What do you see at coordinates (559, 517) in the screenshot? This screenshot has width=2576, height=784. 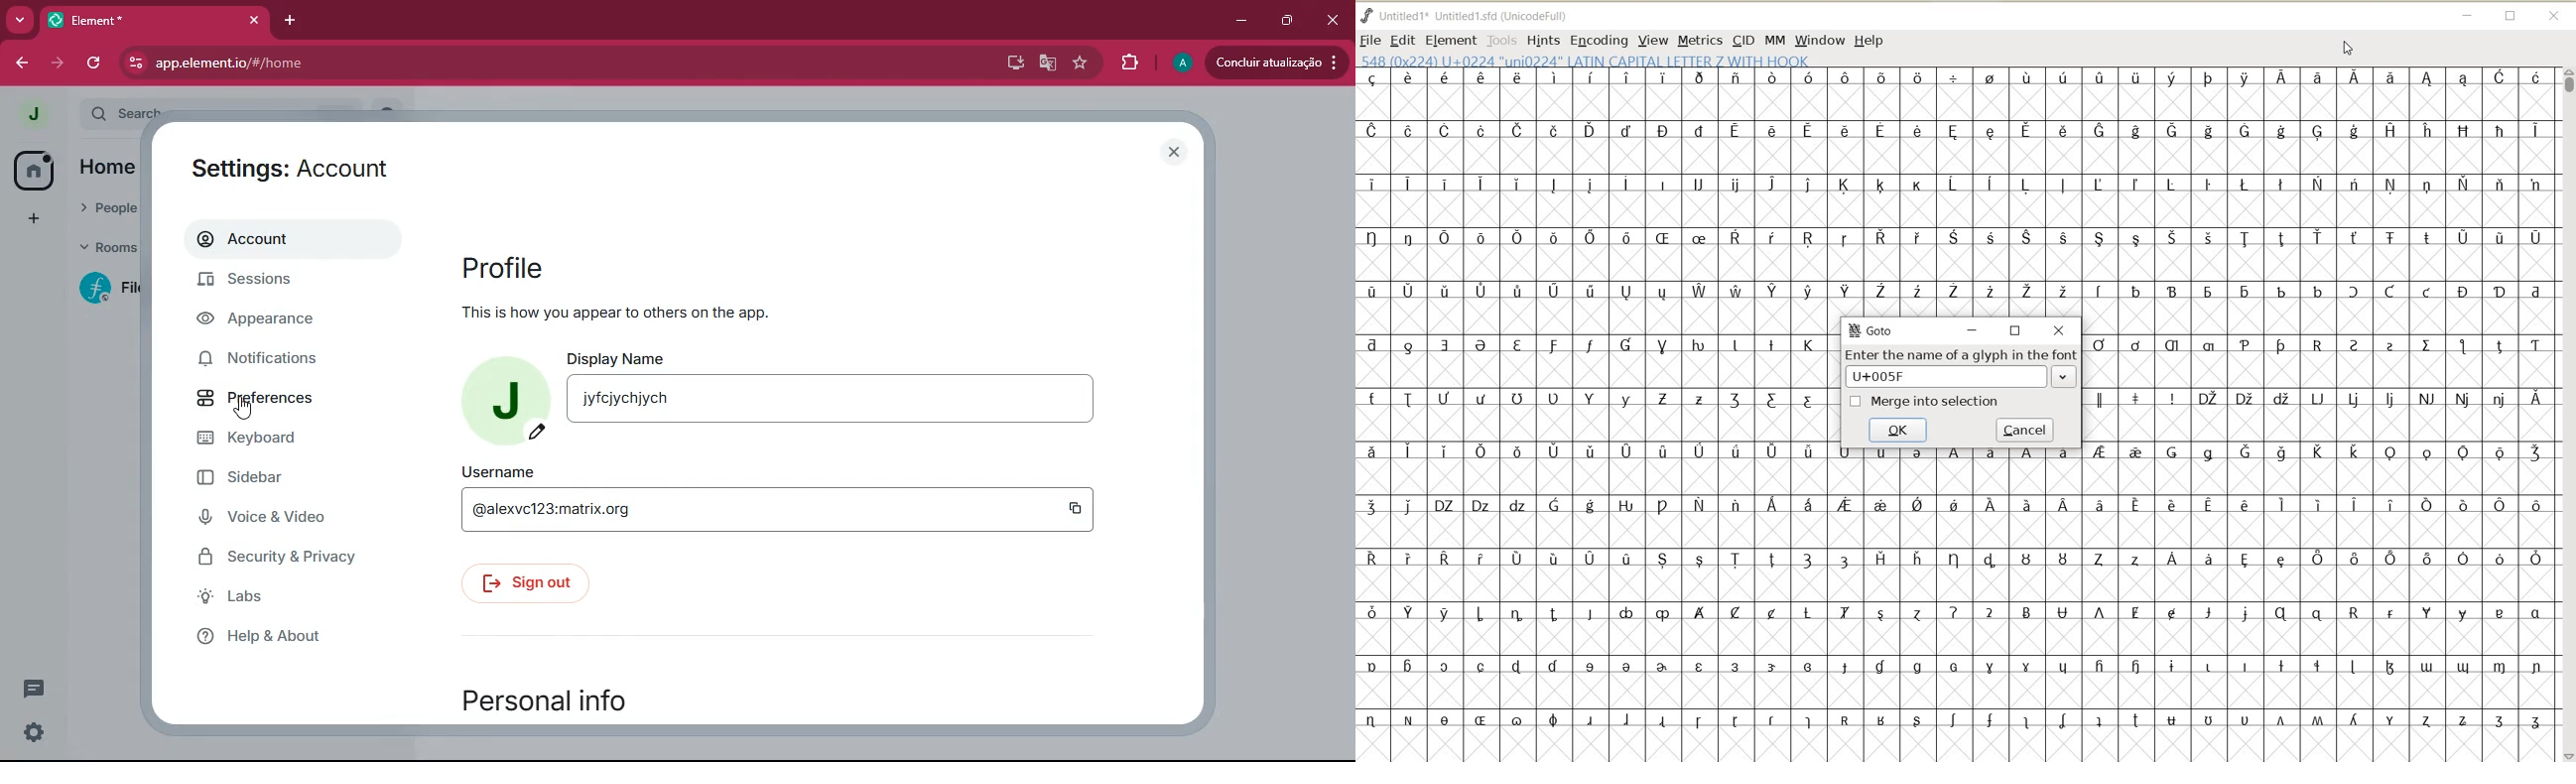 I see `@alexvc123:matrix.org` at bounding box center [559, 517].